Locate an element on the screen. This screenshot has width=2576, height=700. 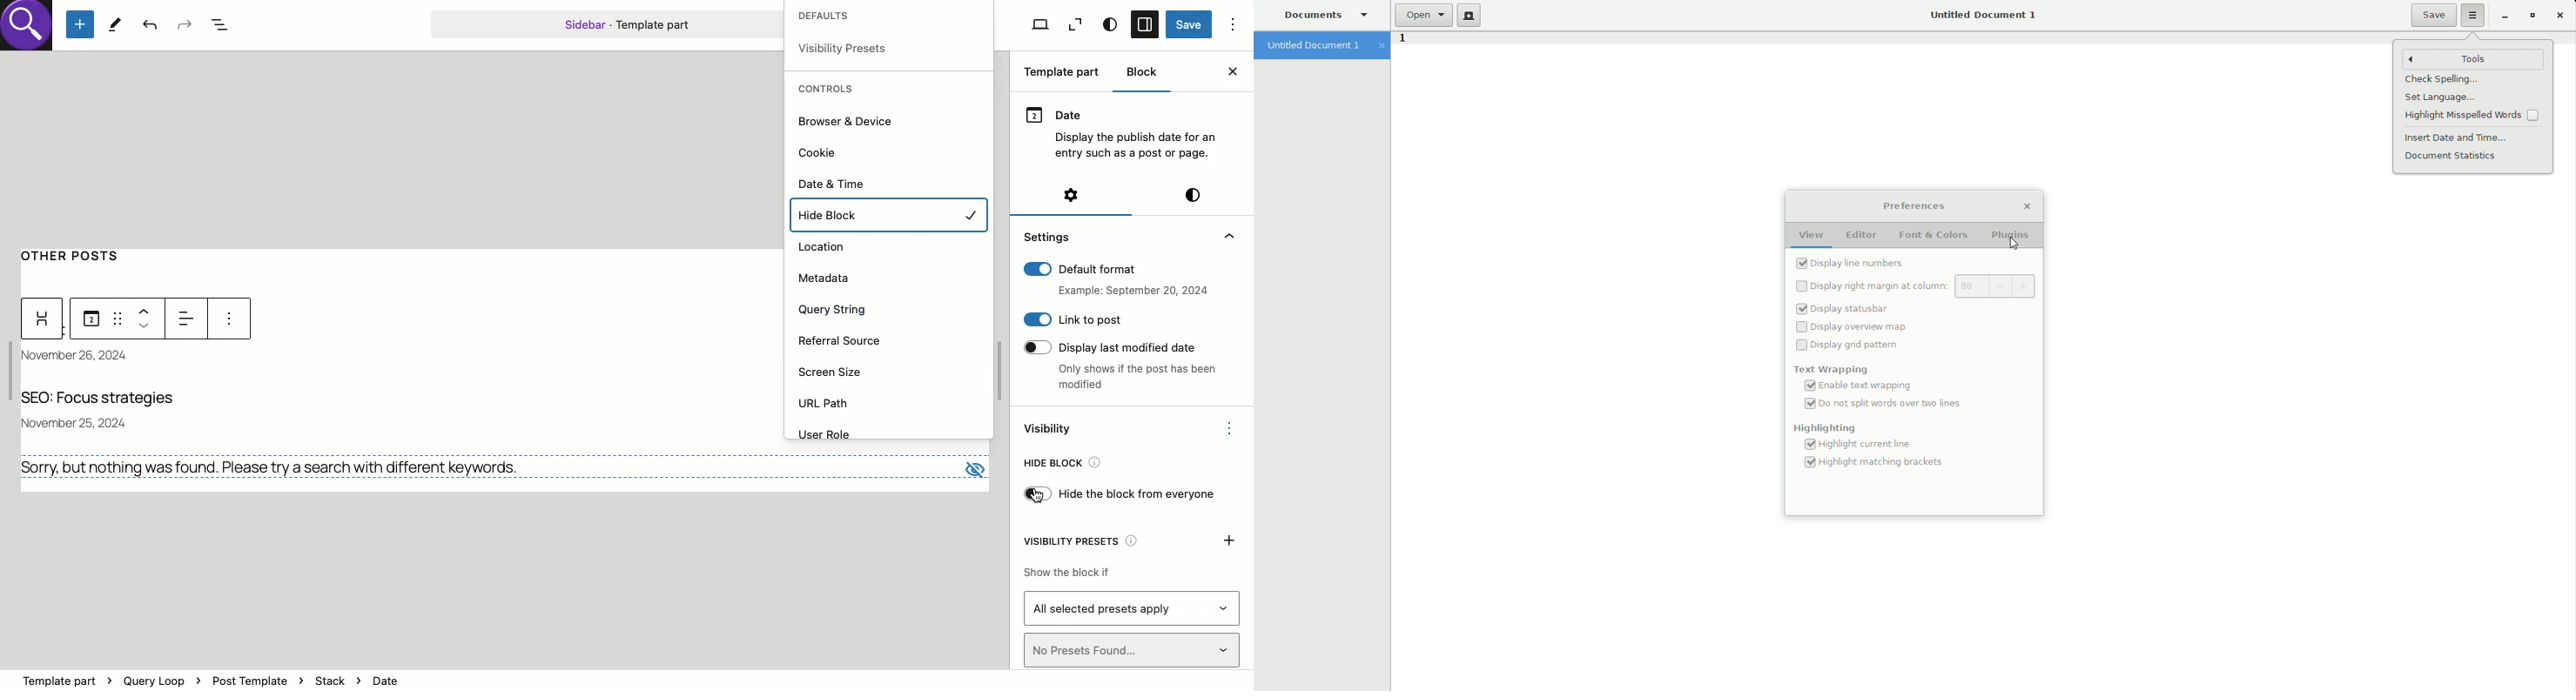
Save is located at coordinates (1188, 25).